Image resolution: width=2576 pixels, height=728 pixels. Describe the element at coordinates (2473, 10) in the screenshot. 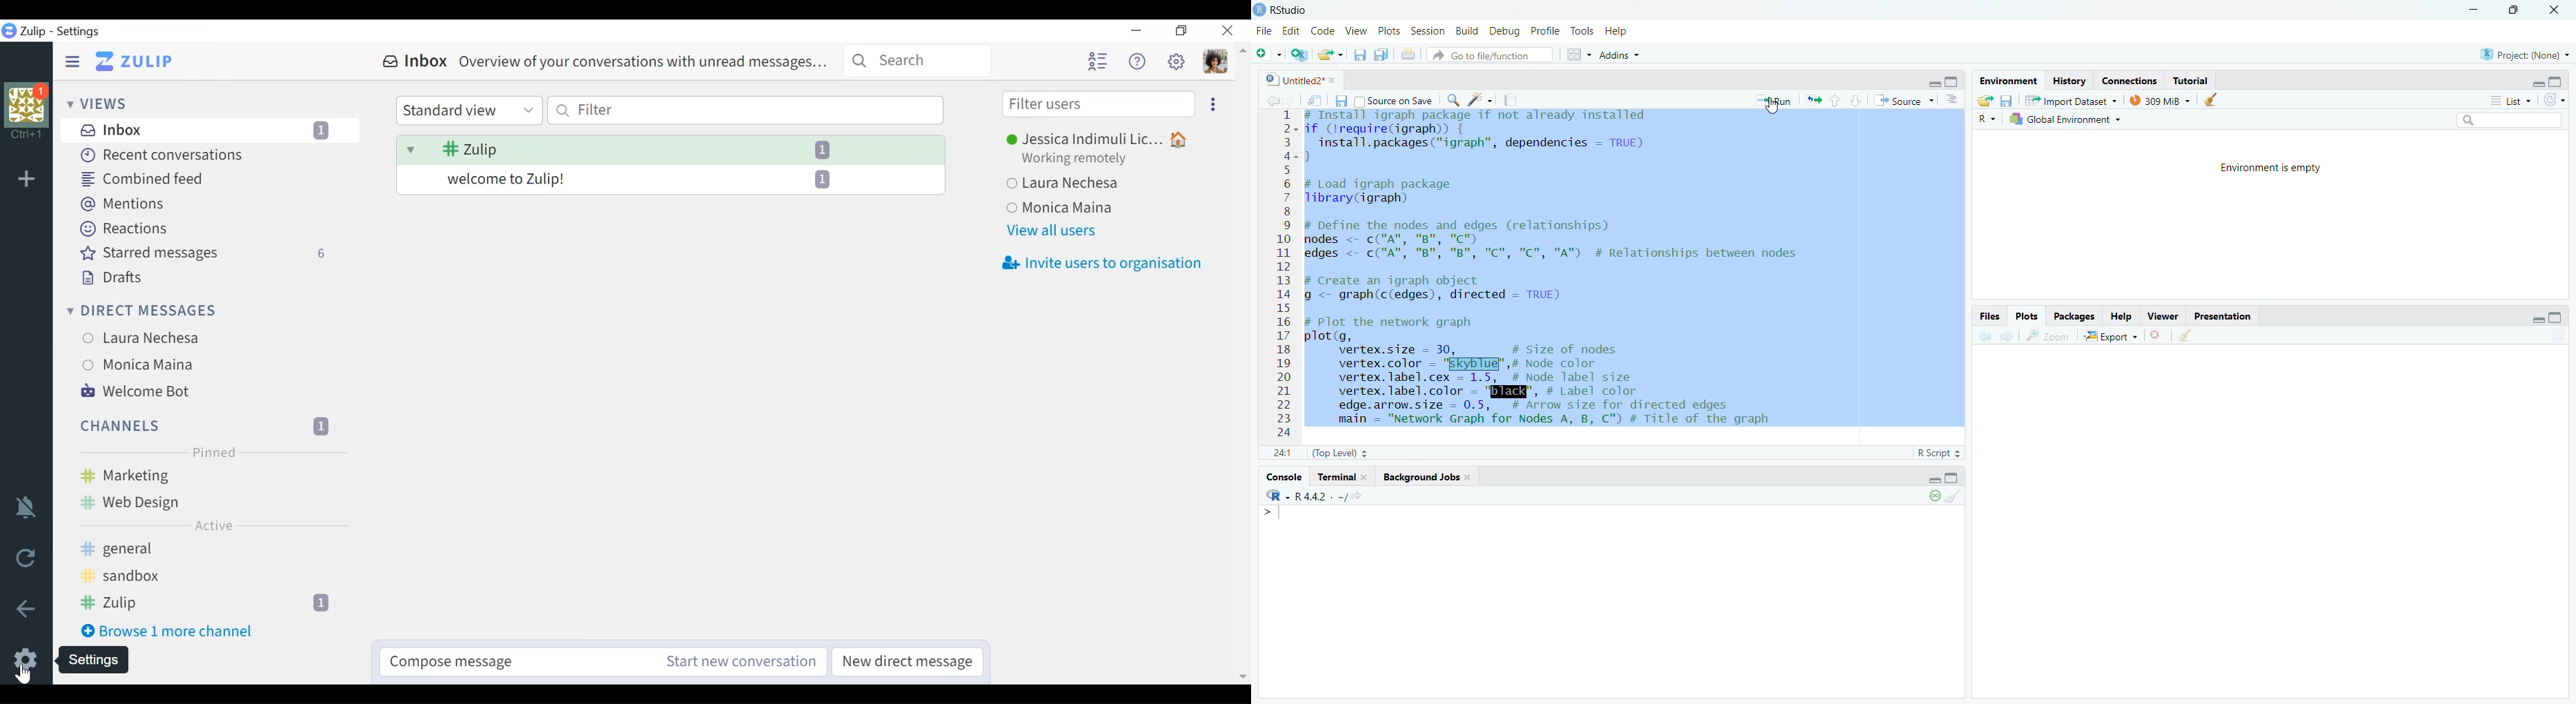

I see `minimise` at that location.